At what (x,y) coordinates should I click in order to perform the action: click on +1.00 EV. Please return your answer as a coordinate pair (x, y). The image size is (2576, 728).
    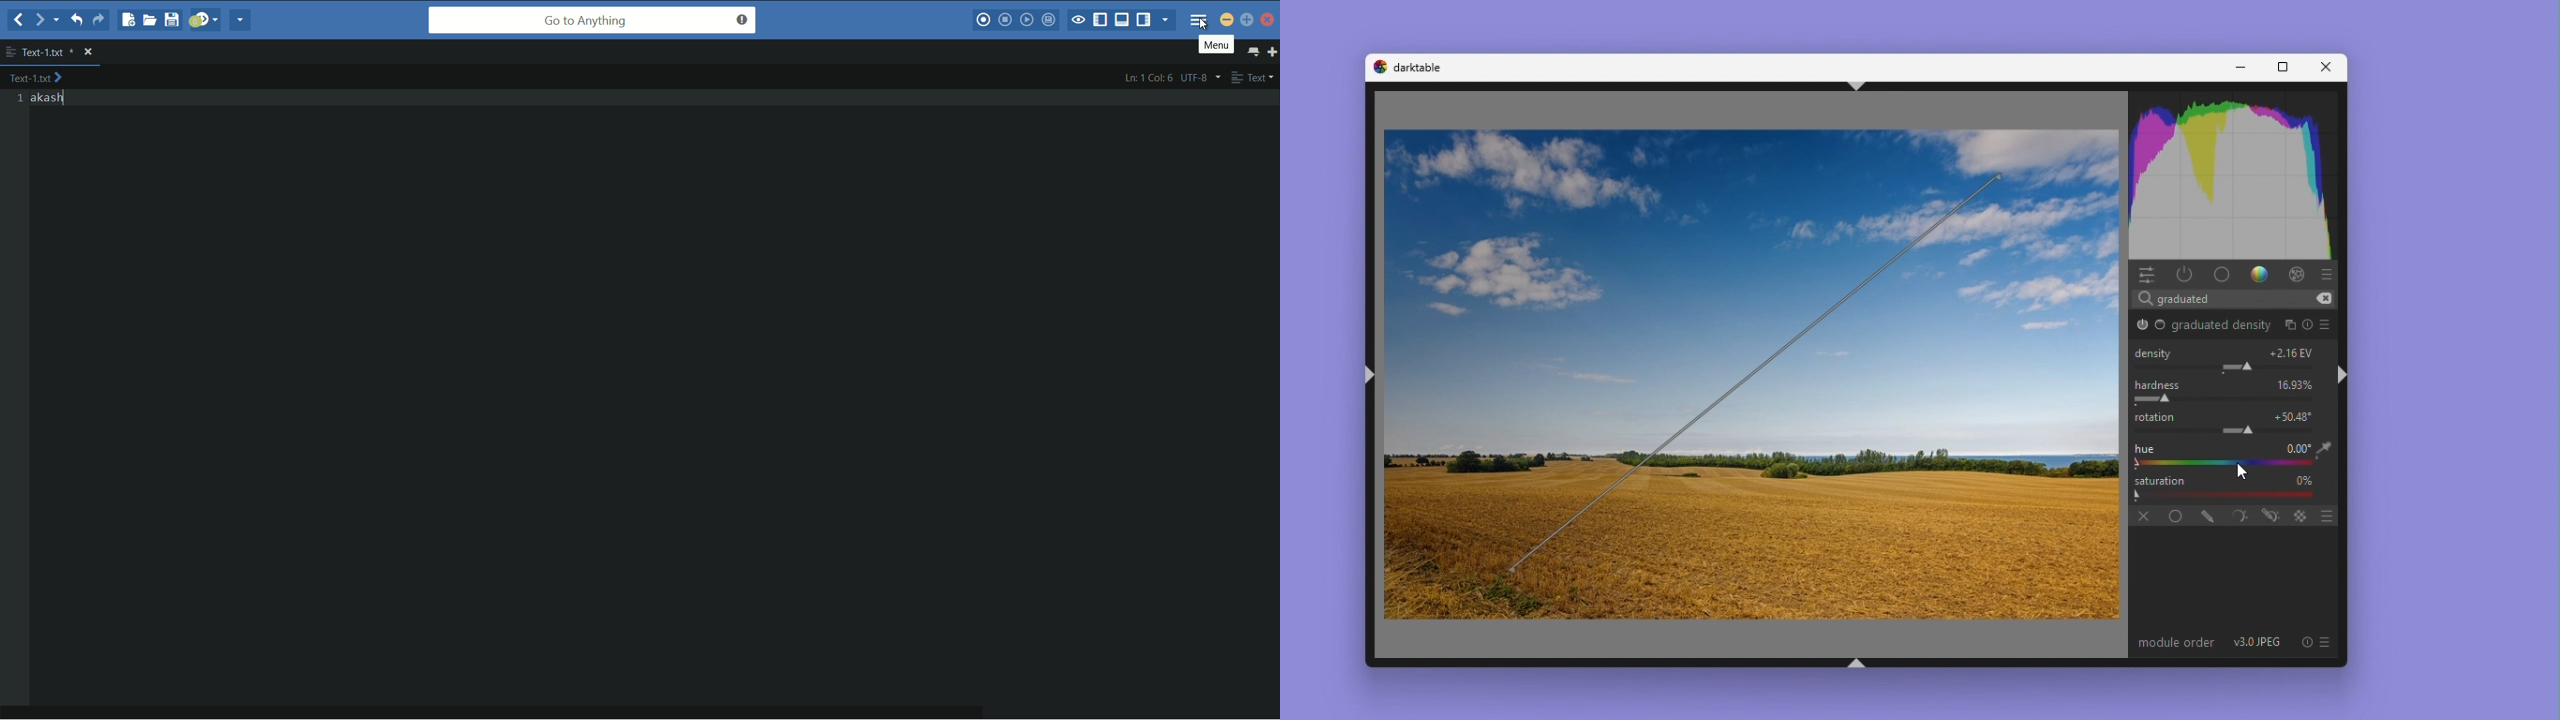
    Looking at the image, I should click on (2293, 352).